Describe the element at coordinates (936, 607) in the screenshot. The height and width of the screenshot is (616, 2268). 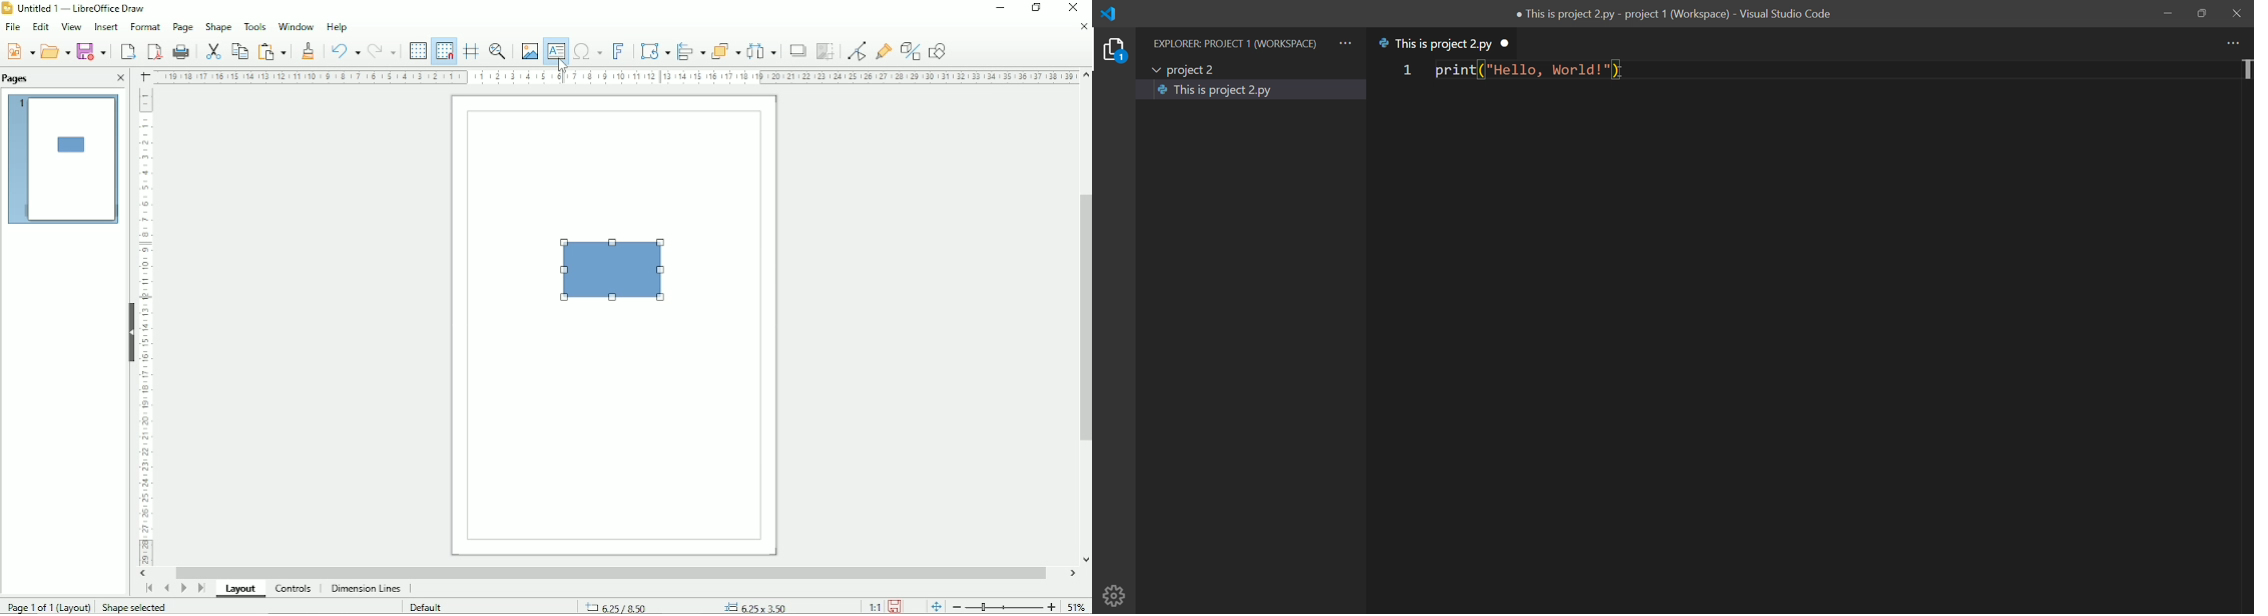
I see `fit page to current window` at that location.